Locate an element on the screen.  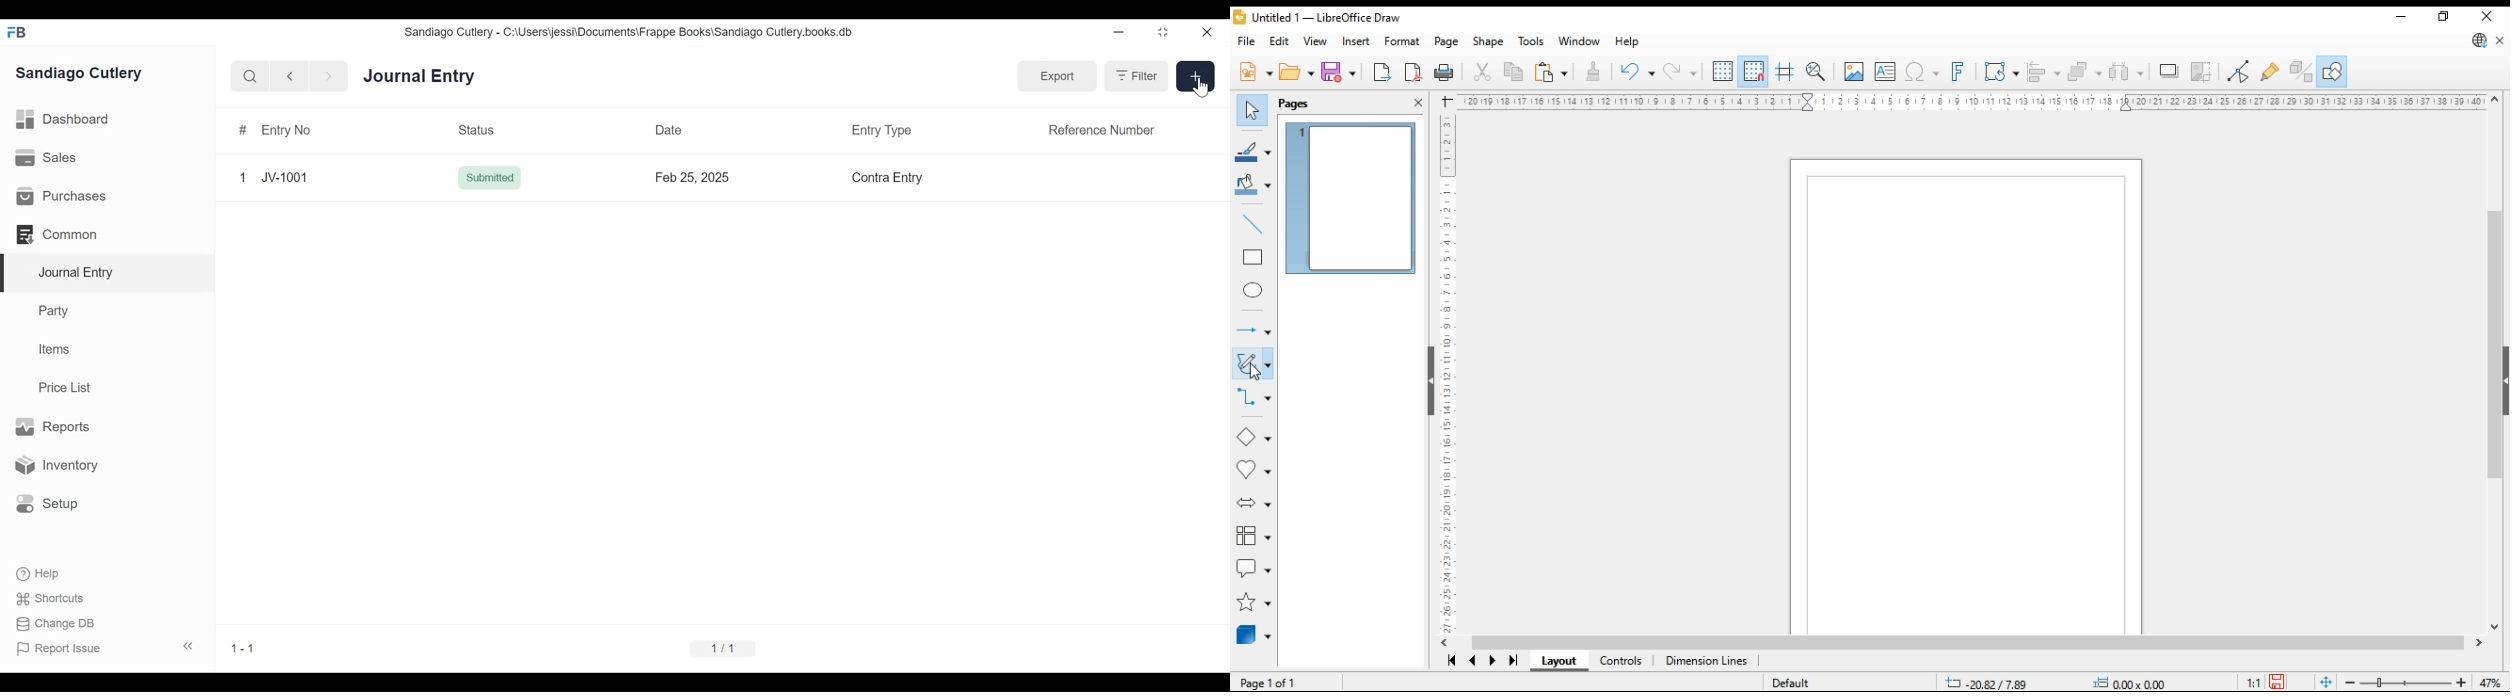
Setup is located at coordinates (47, 502).